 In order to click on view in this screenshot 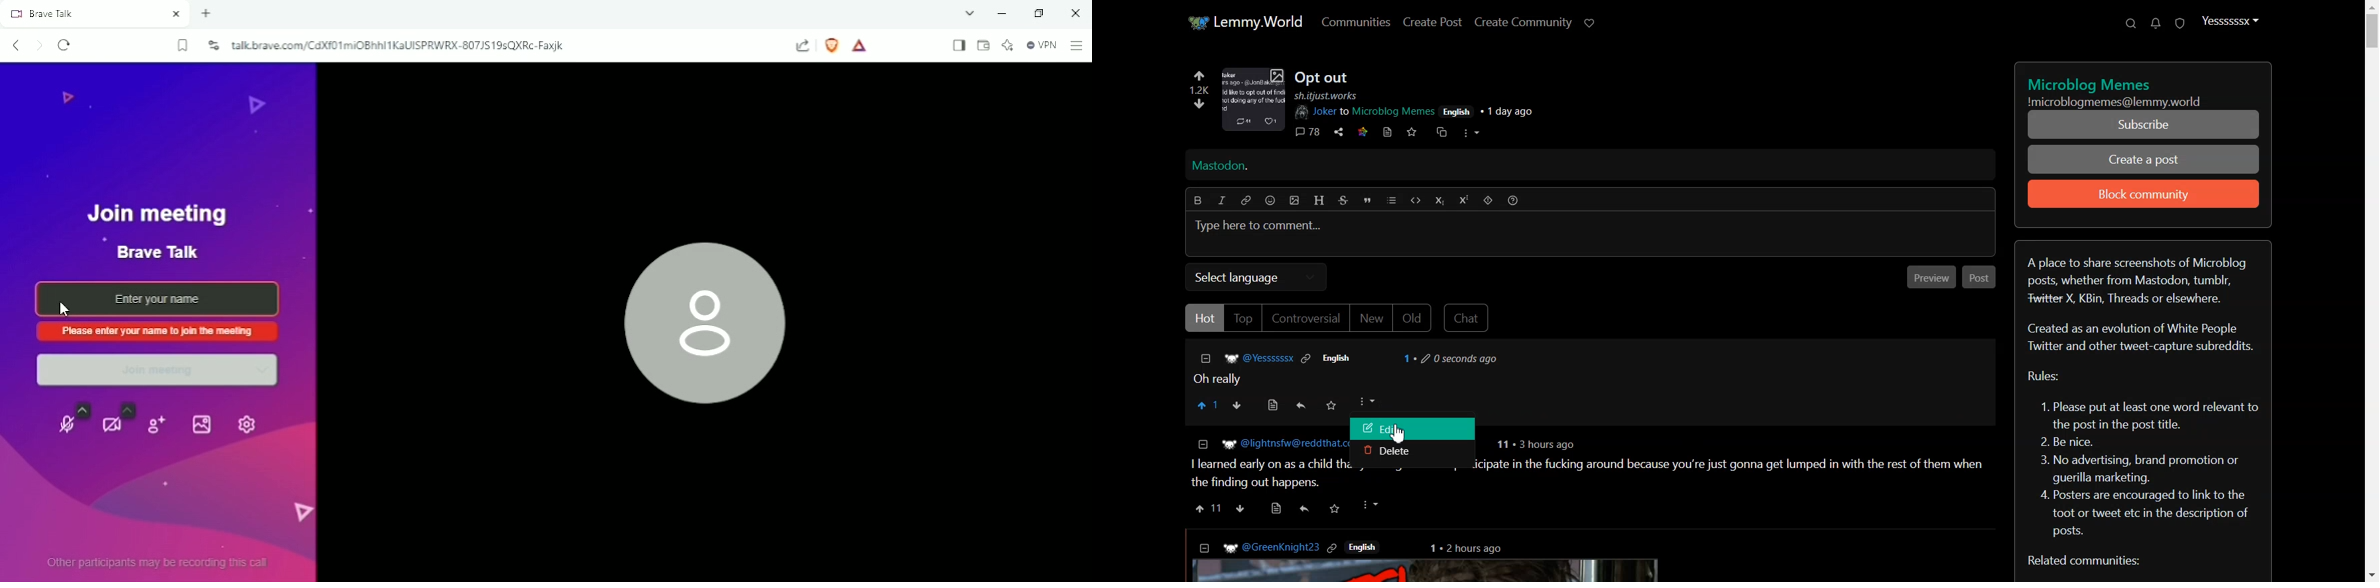, I will do `click(1276, 507)`.